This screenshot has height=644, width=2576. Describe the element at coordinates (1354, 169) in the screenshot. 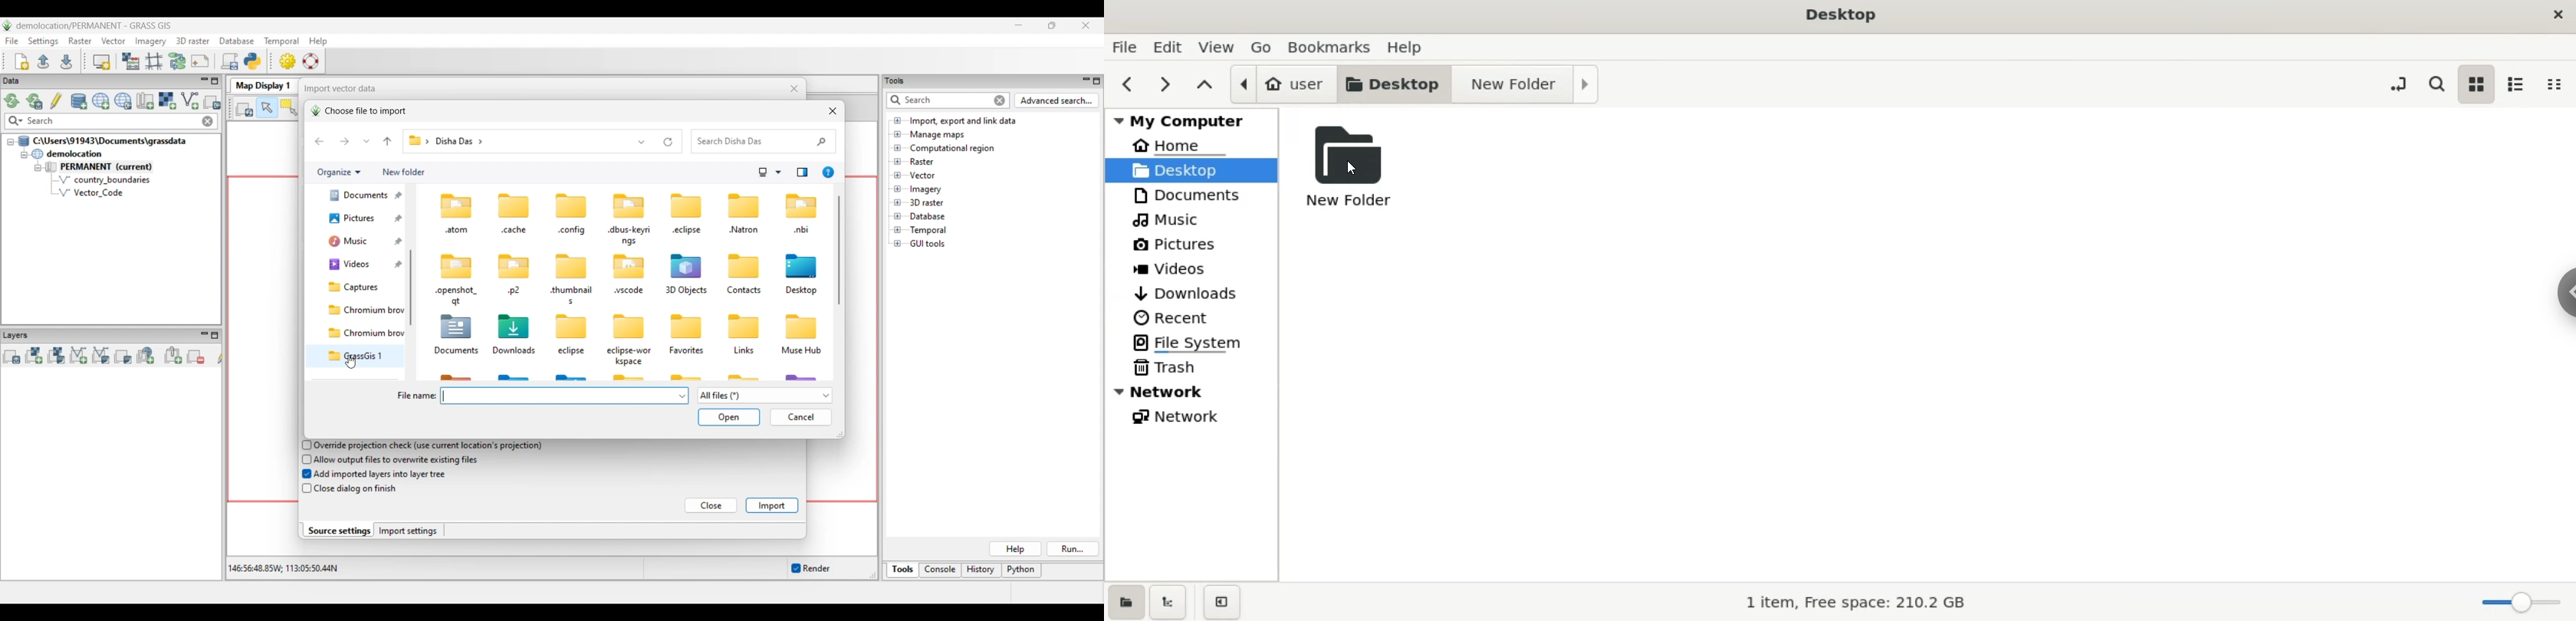

I see `cursor` at that location.